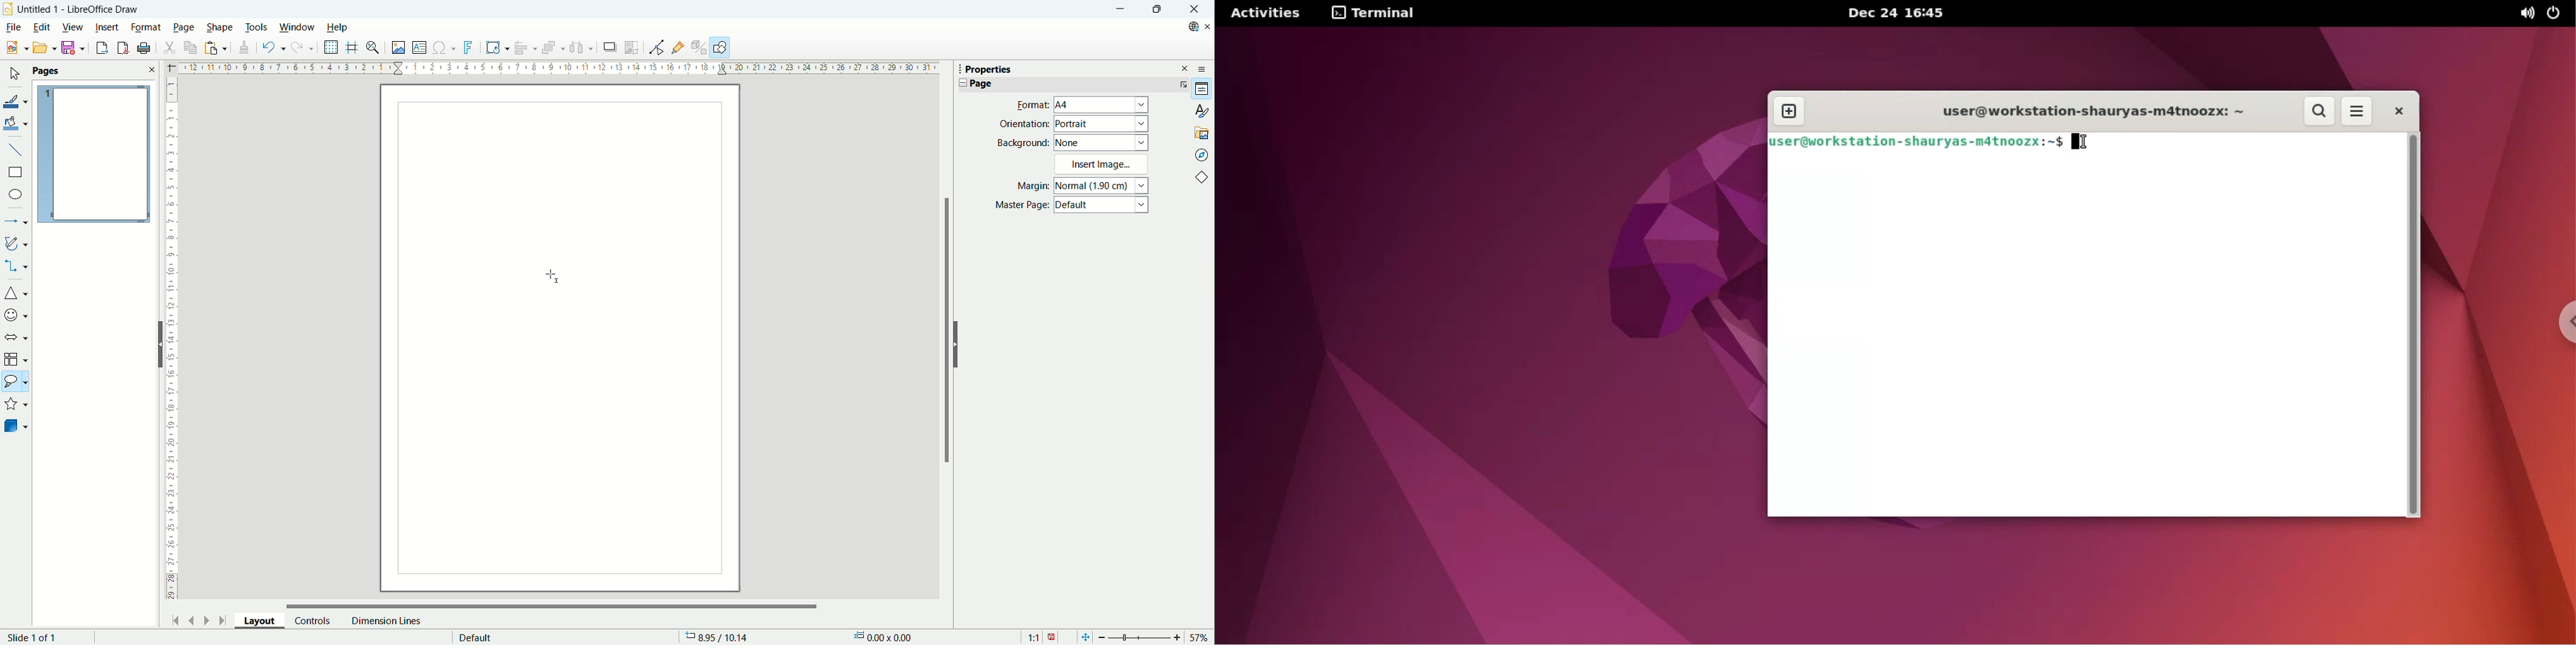 The height and width of the screenshot is (672, 2576). What do you see at coordinates (223, 620) in the screenshot?
I see `go to last page` at bounding box center [223, 620].